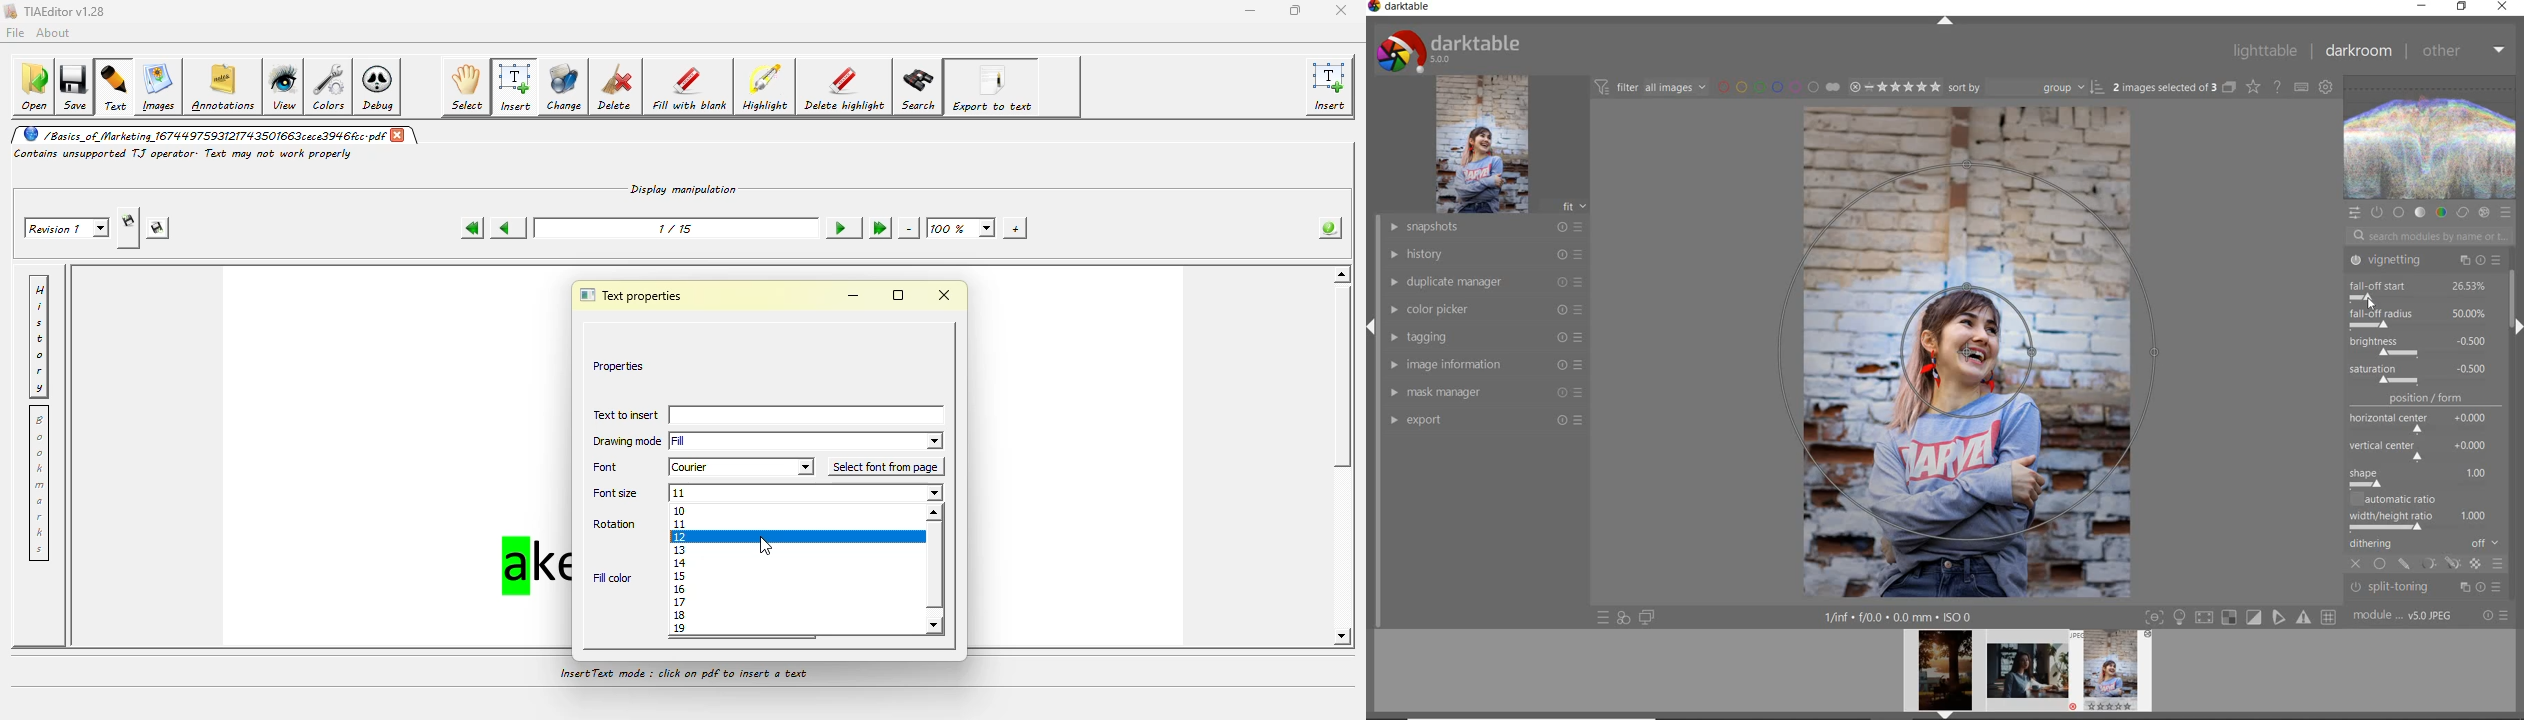 Image resolution: width=2548 pixels, height=728 pixels. What do you see at coordinates (947, 296) in the screenshot?
I see `close` at bounding box center [947, 296].